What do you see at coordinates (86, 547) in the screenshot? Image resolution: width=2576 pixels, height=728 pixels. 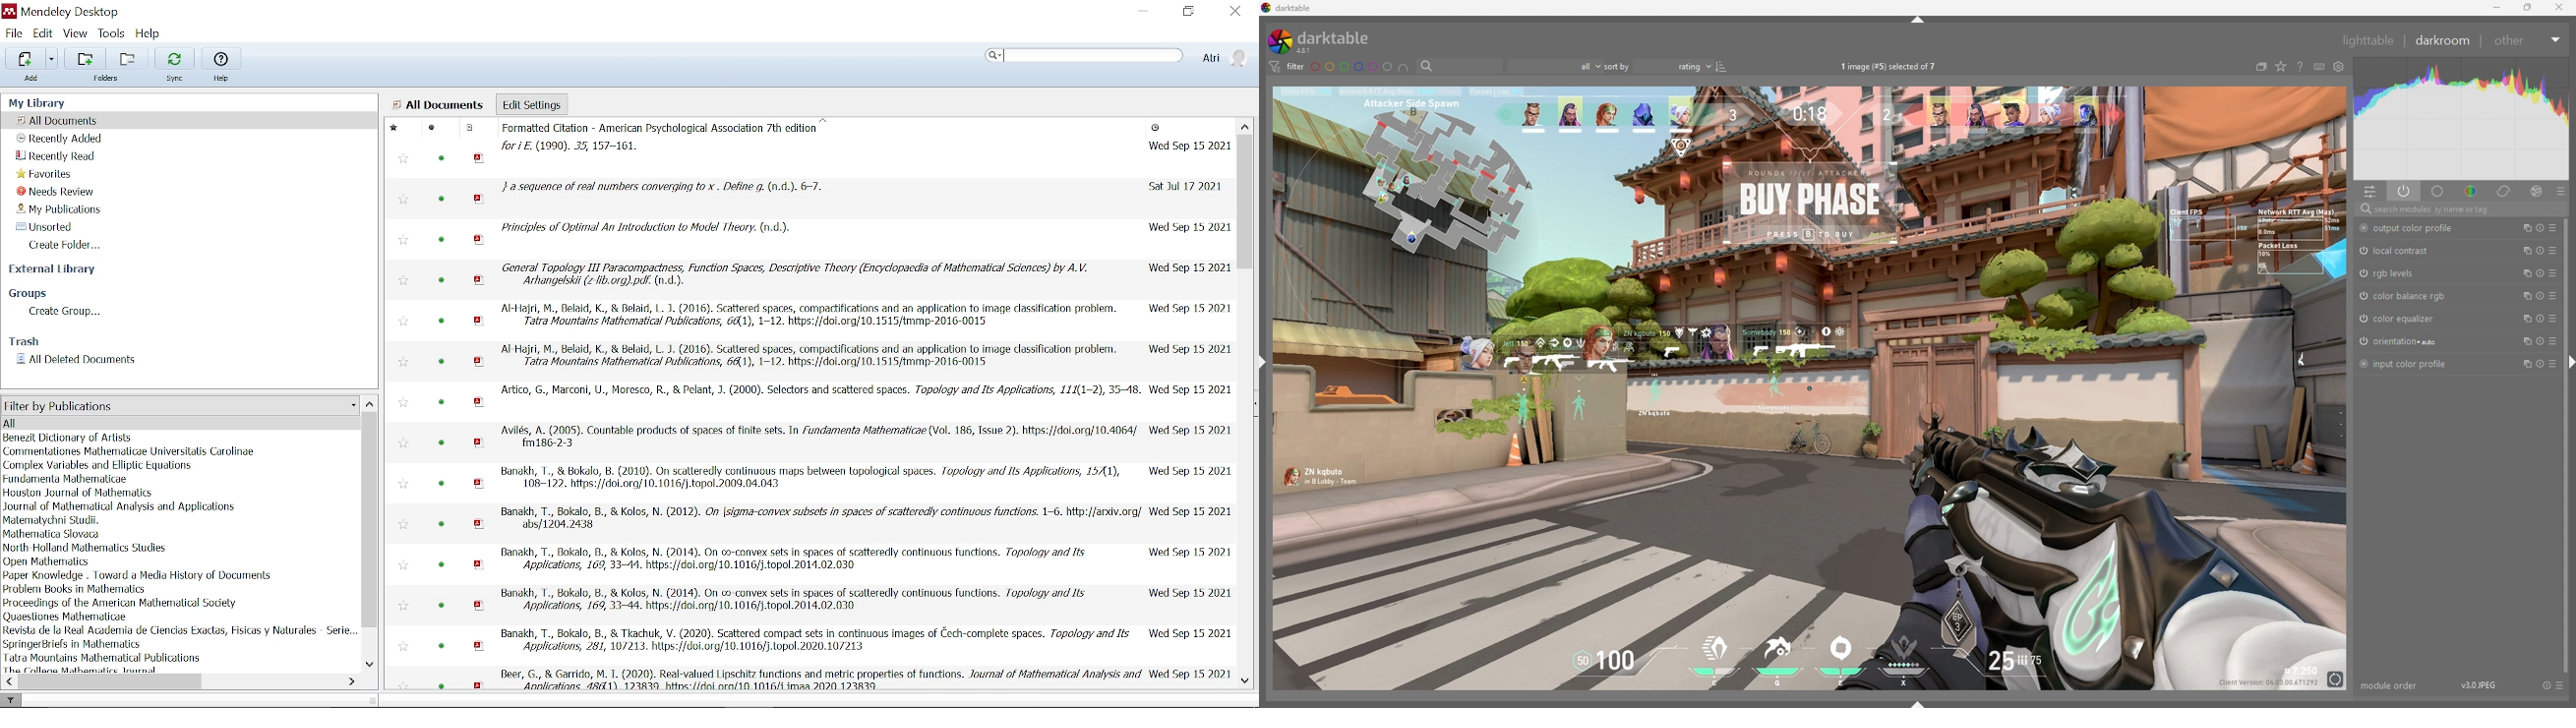 I see `author` at bounding box center [86, 547].